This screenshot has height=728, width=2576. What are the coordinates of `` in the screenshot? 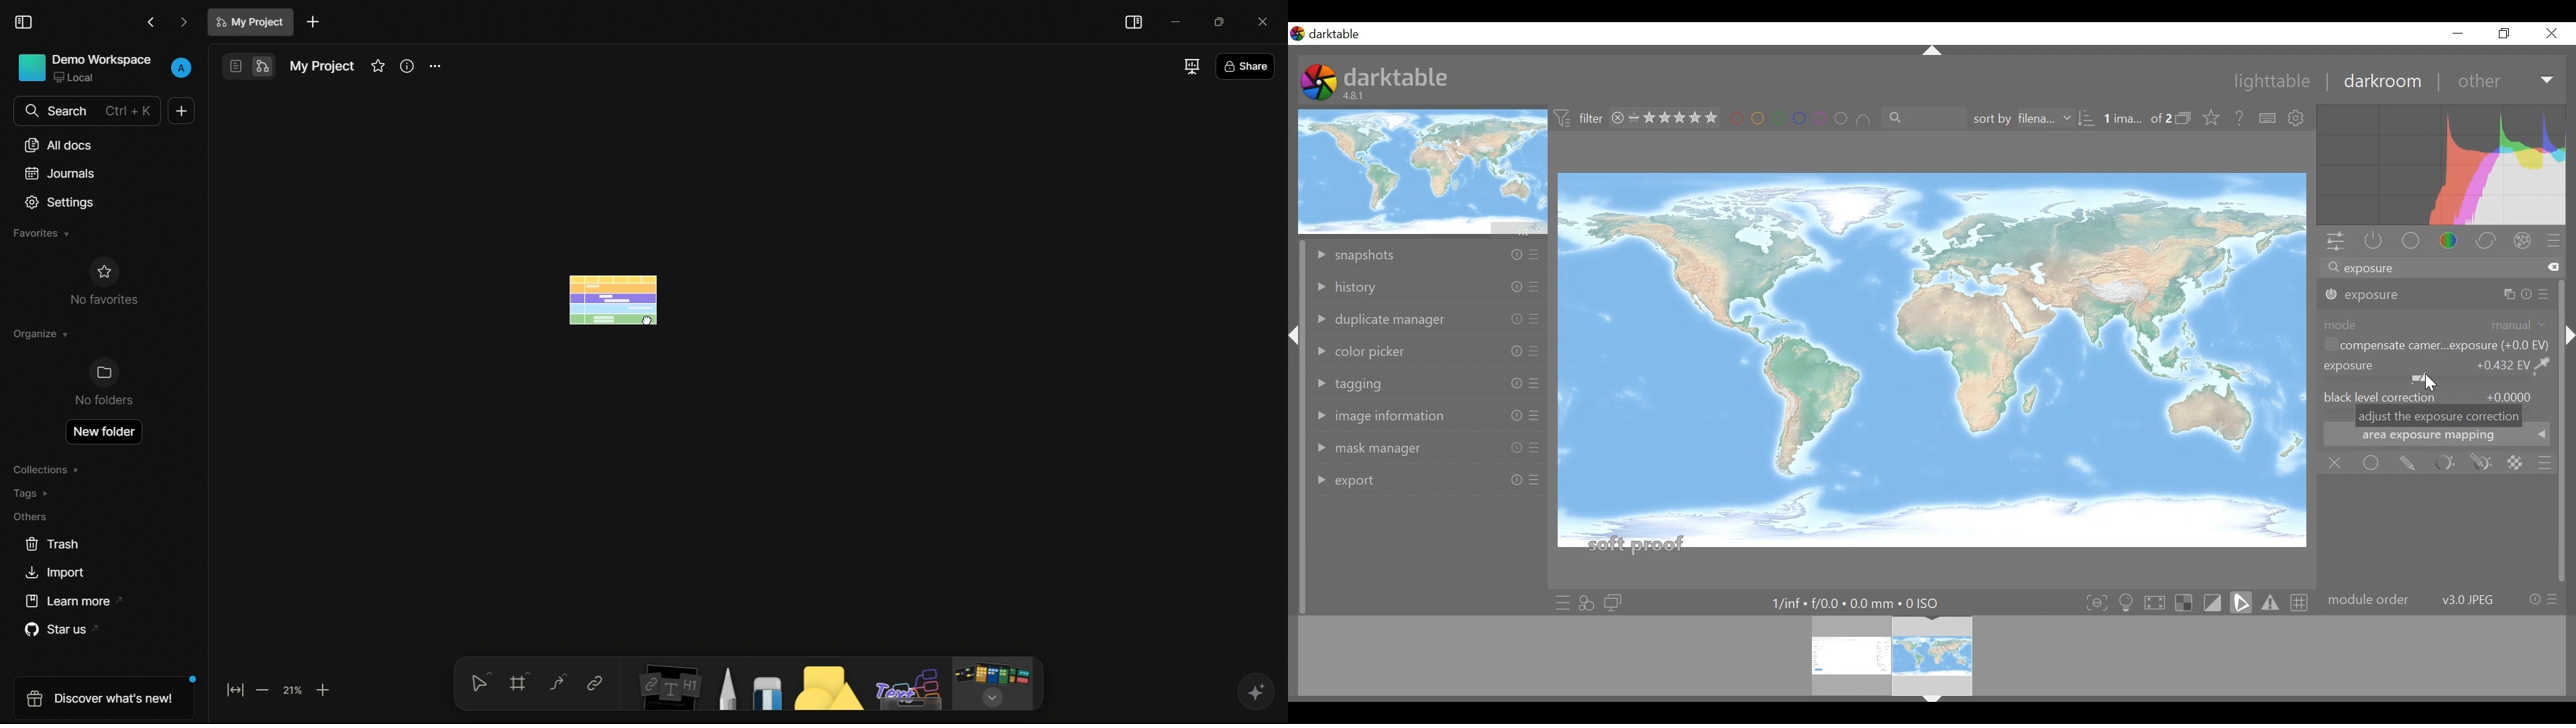 It's located at (1933, 703).